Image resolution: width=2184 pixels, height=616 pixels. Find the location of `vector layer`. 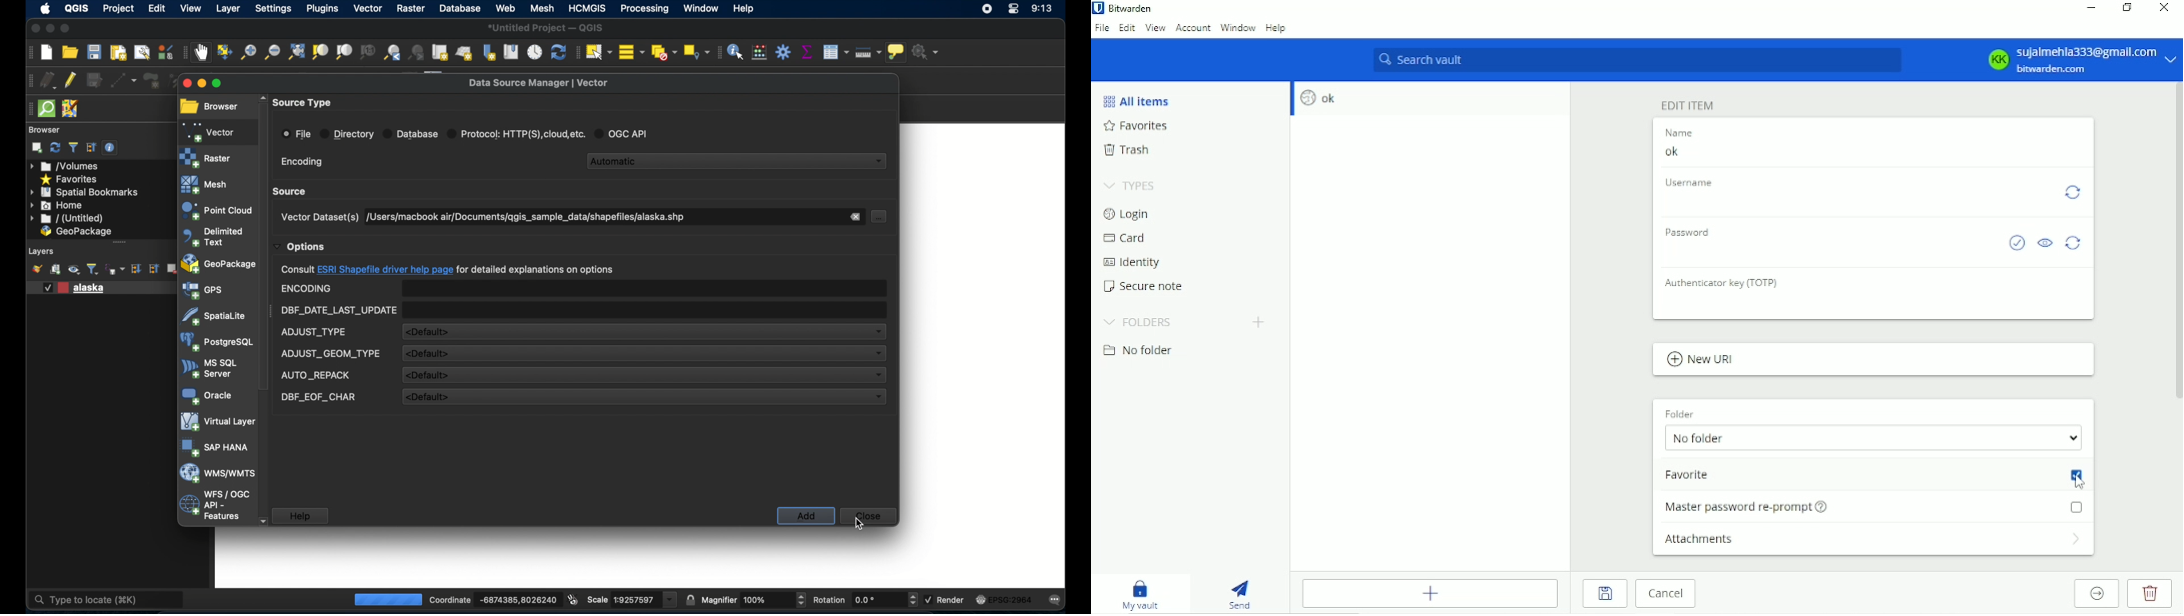

vector layer is located at coordinates (77, 287).